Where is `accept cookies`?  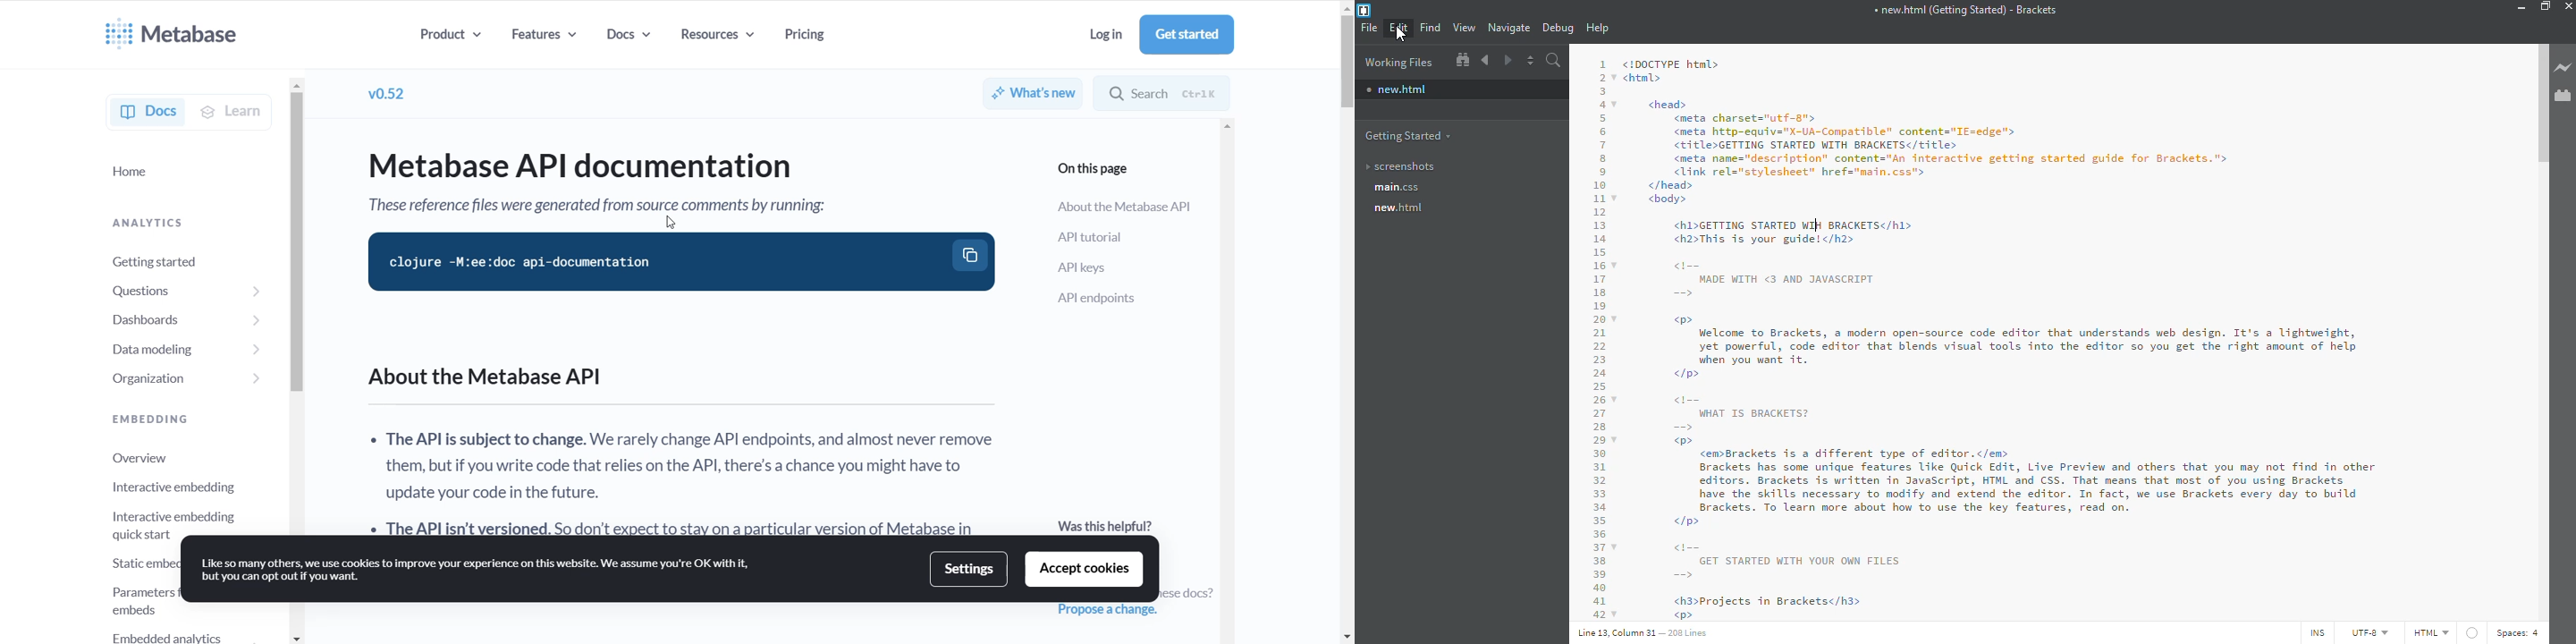 accept cookies is located at coordinates (1084, 569).